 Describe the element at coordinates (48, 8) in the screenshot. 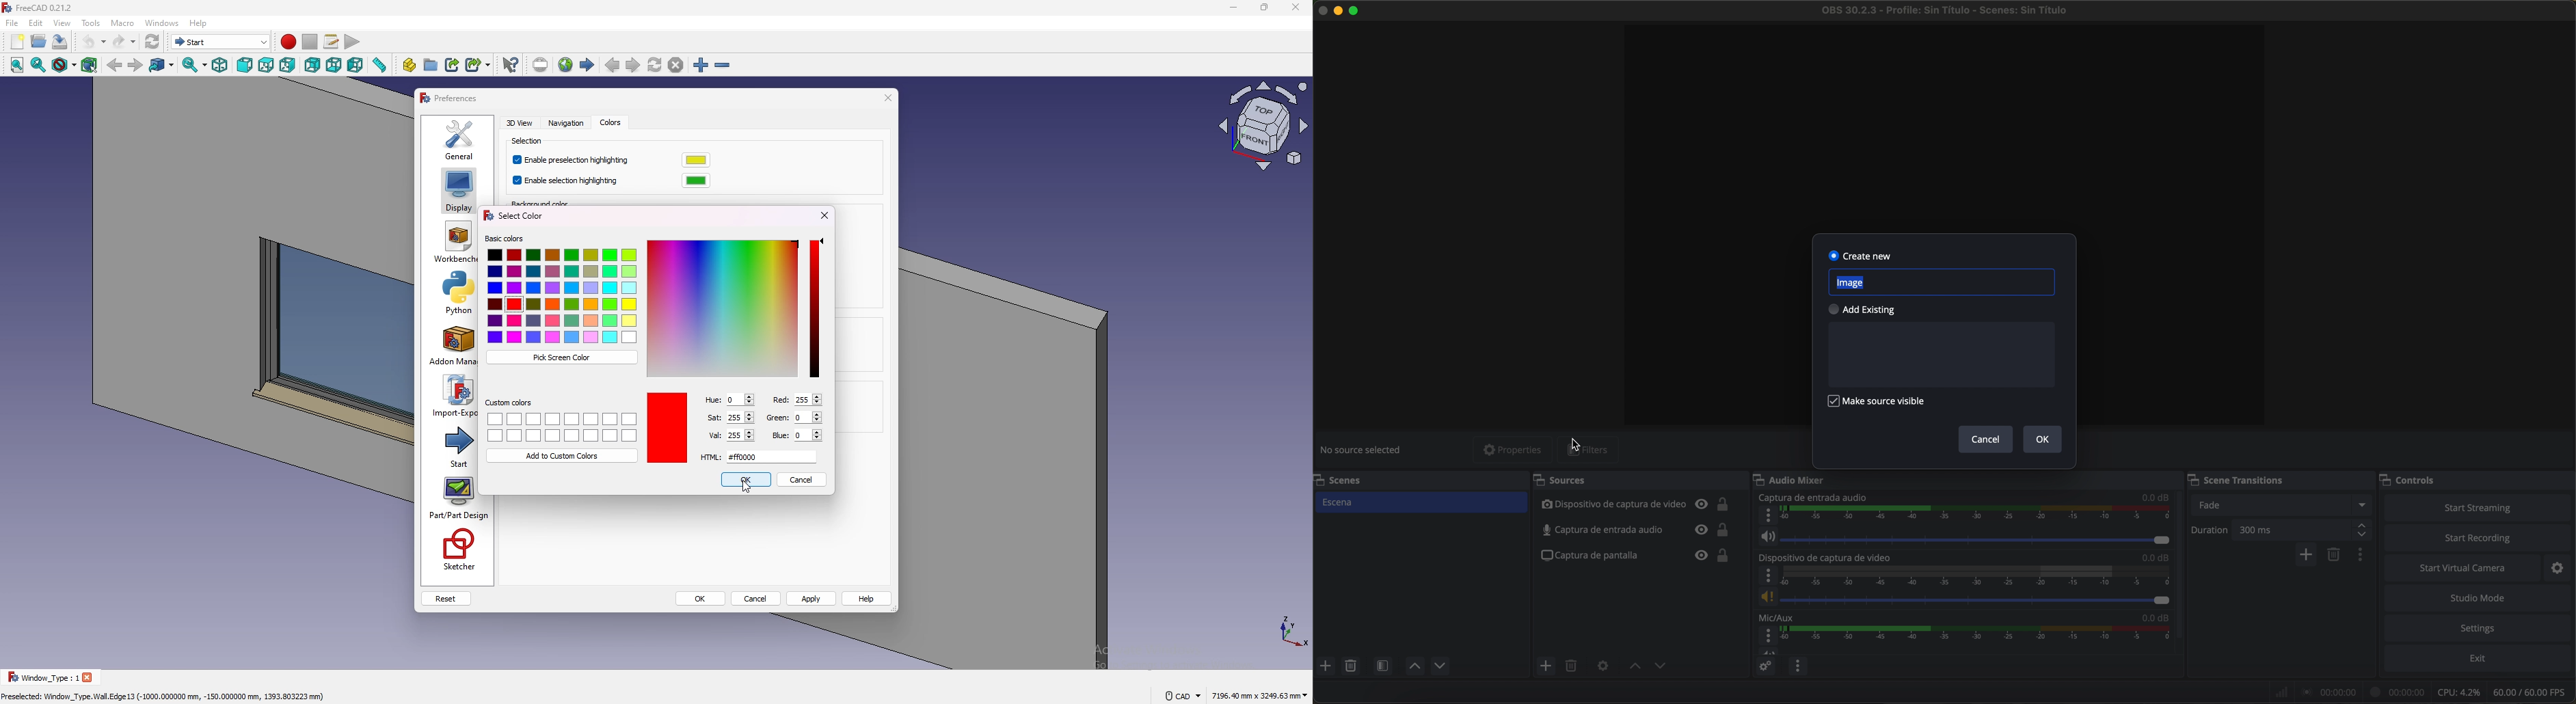

I see `FreeCAD 0.21.2` at that location.